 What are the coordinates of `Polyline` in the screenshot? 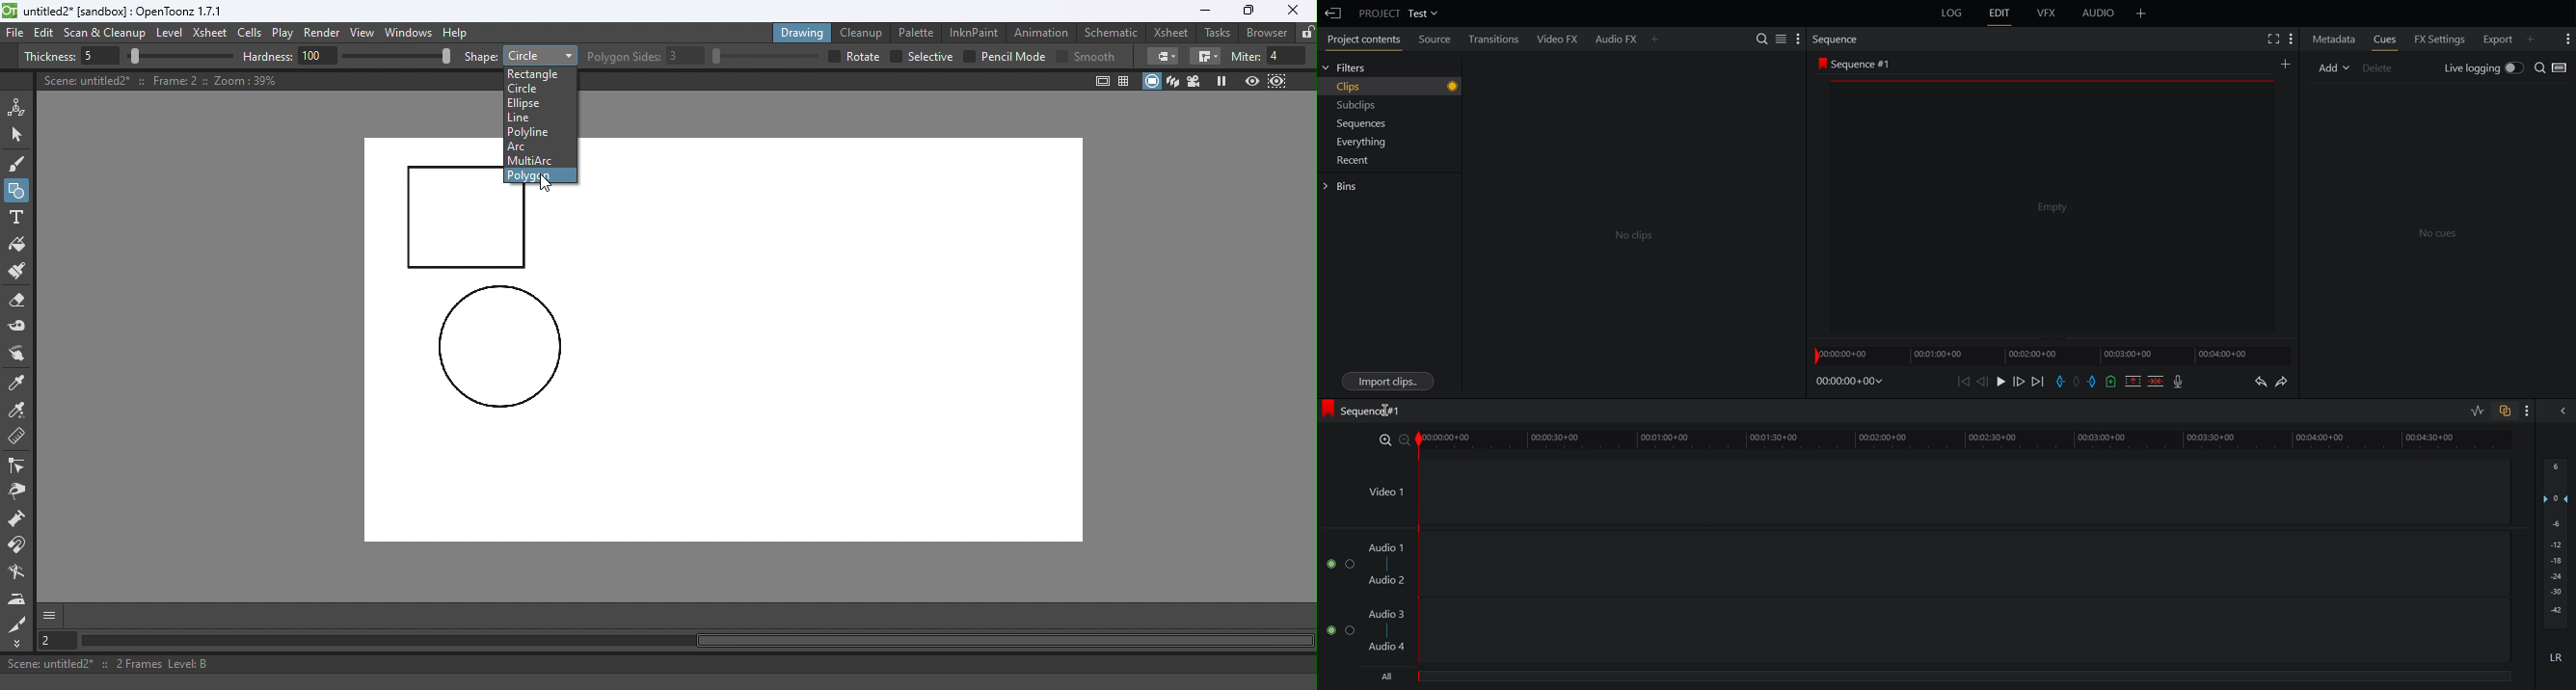 It's located at (530, 133).